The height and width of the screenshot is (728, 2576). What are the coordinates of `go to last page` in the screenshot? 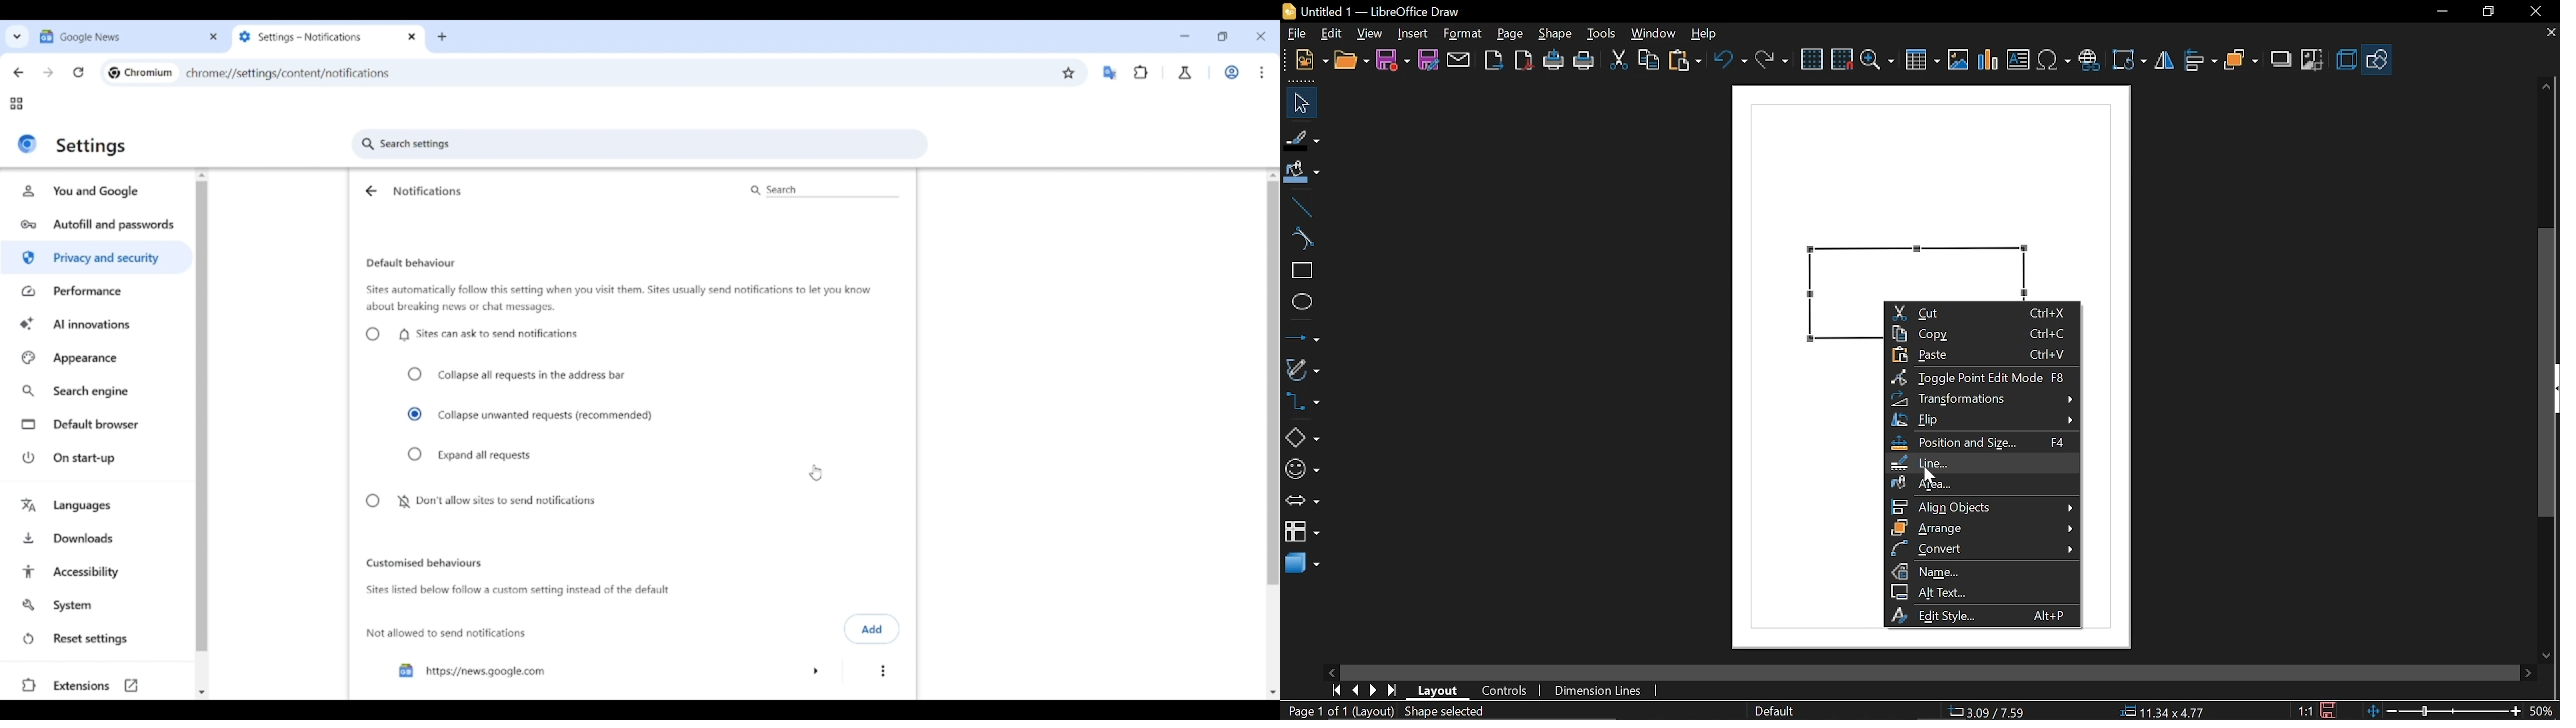 It's located at (1394, 691).